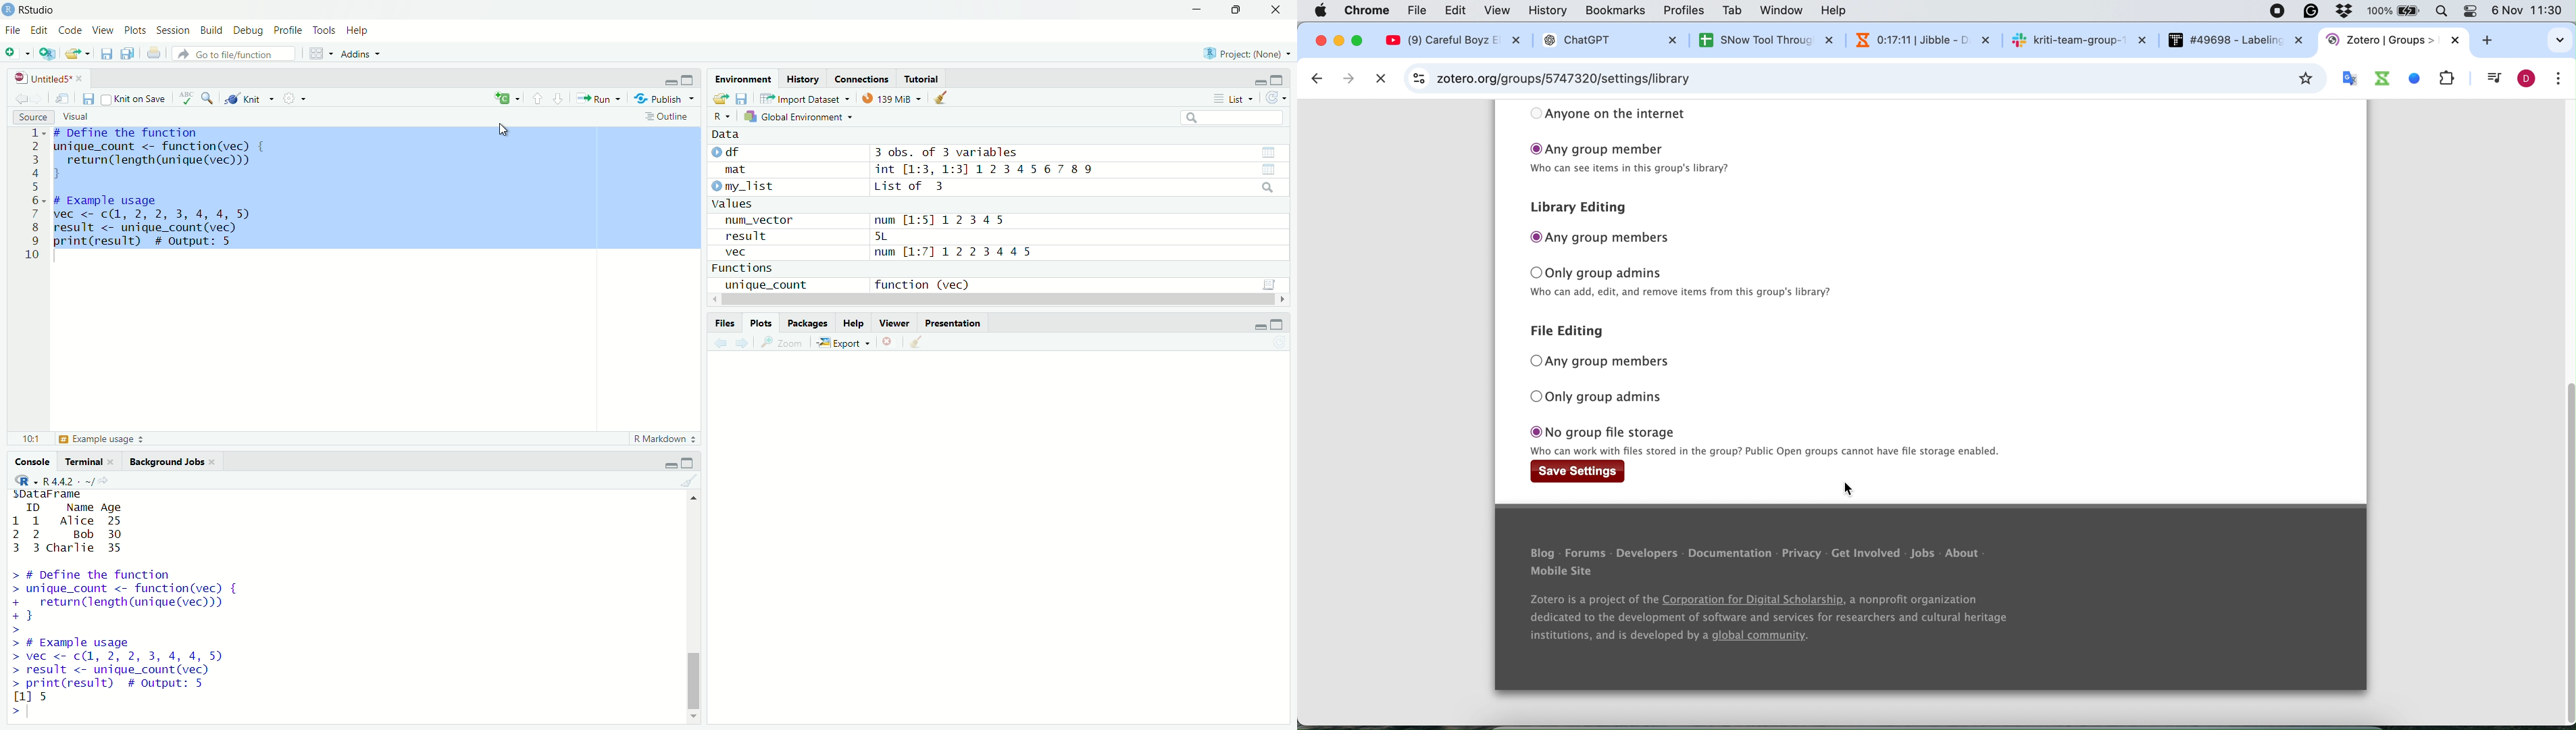  Describe the element at coordinates (107, 53) in the screenshot. I see `save` at that location.